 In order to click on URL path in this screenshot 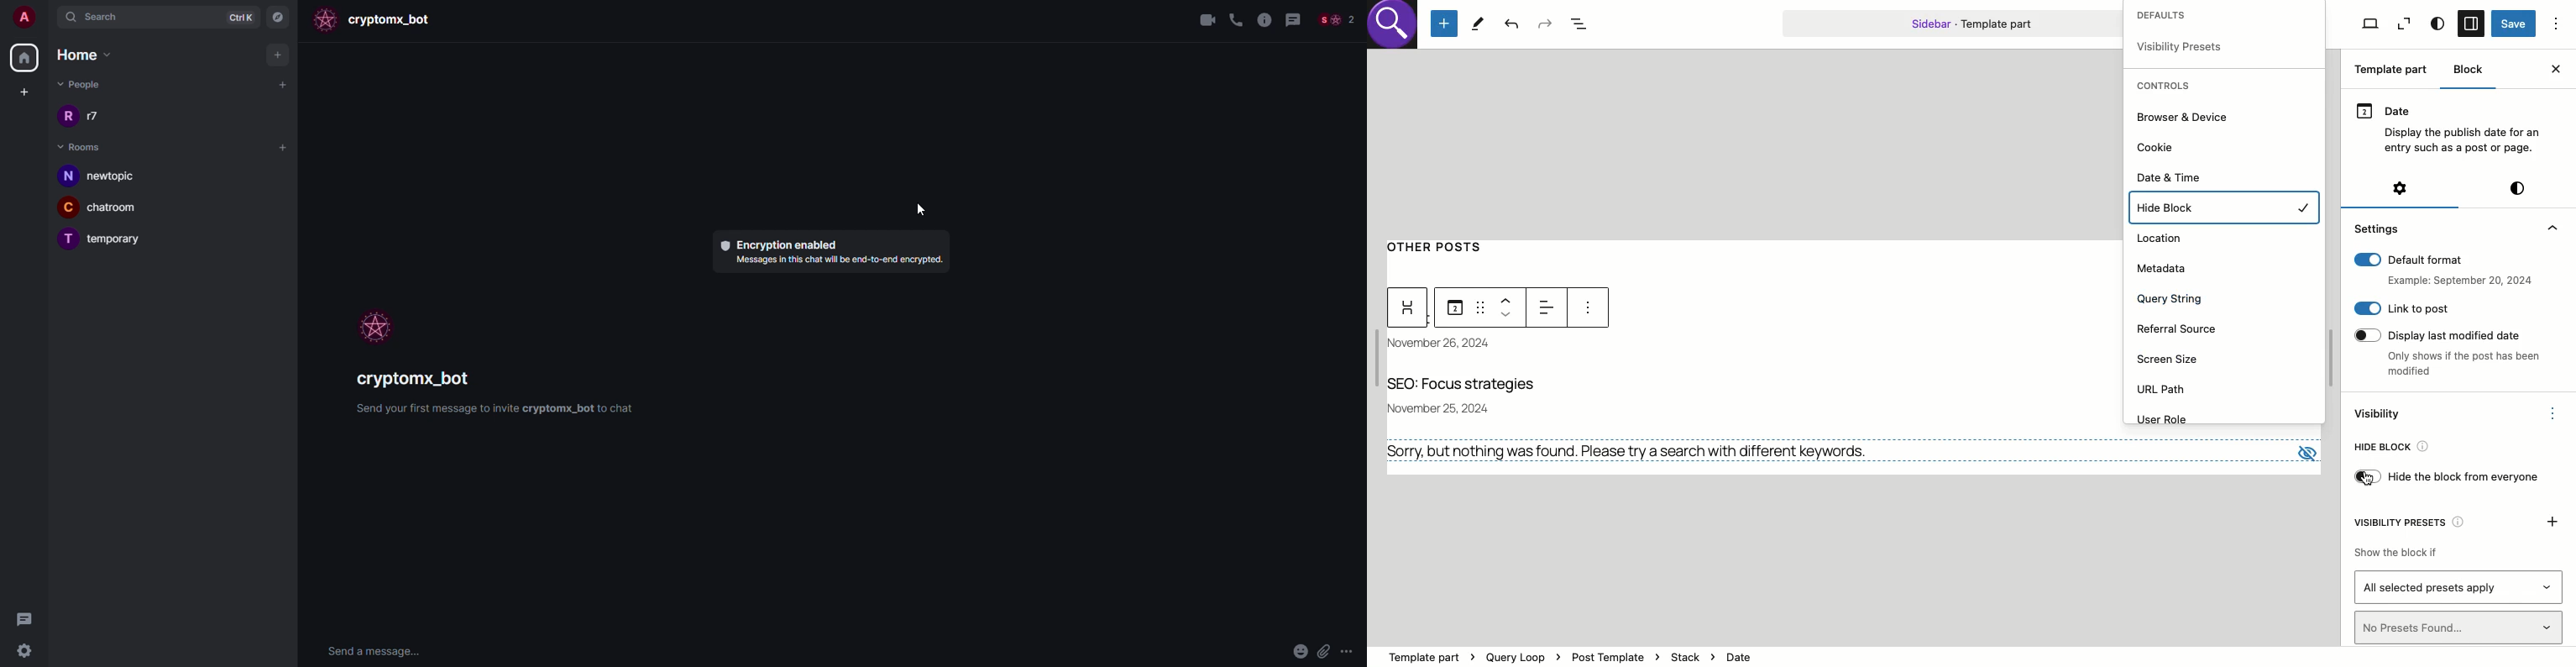, I will do `click(2164, 391)`.